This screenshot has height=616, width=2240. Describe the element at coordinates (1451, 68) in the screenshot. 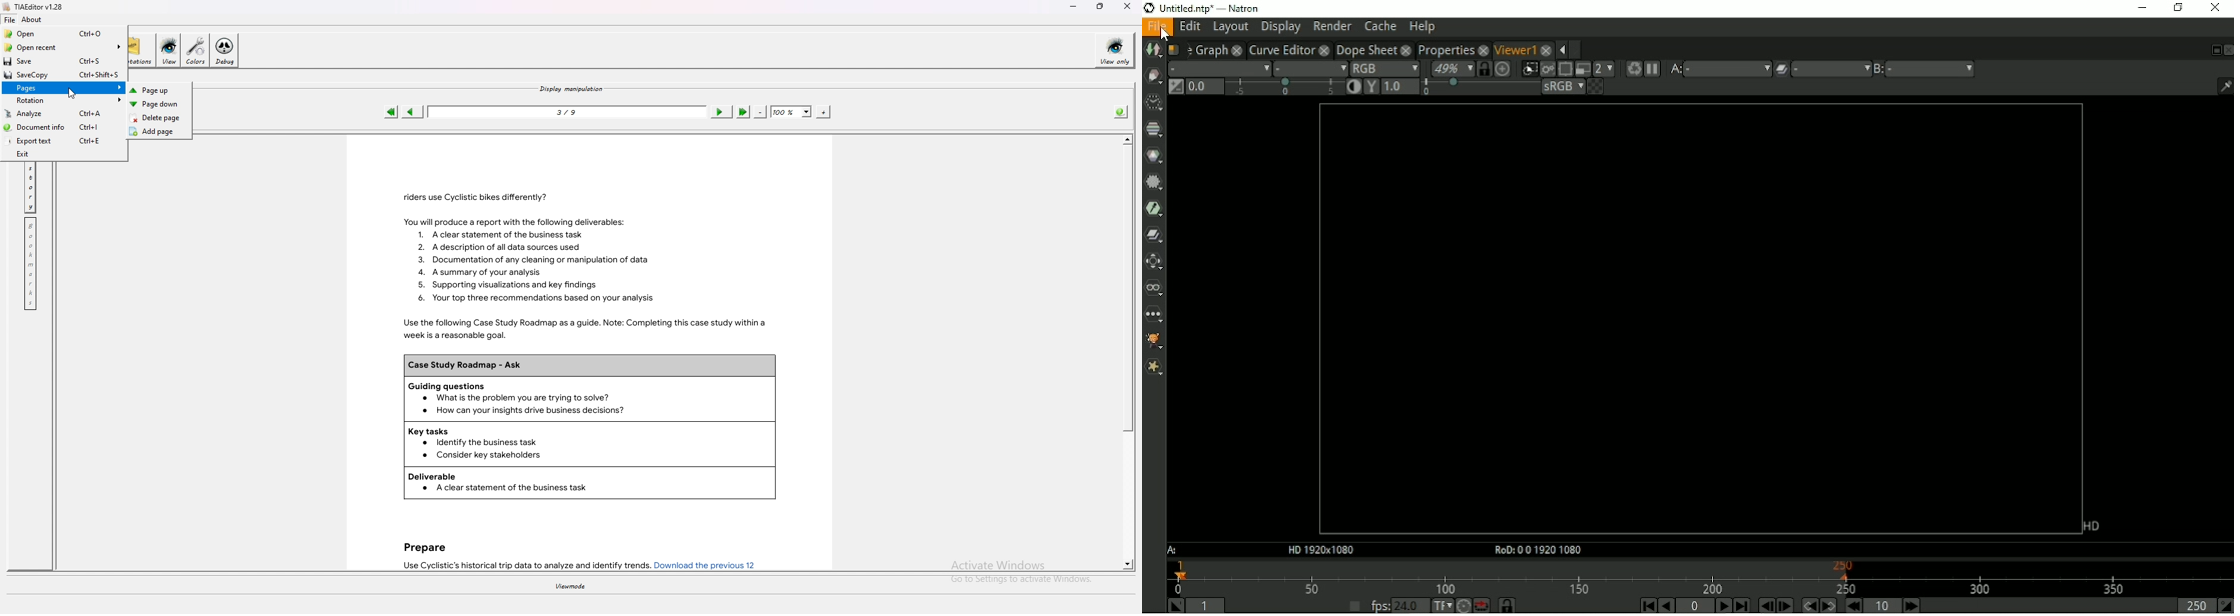

I see `Zoom` at that location.